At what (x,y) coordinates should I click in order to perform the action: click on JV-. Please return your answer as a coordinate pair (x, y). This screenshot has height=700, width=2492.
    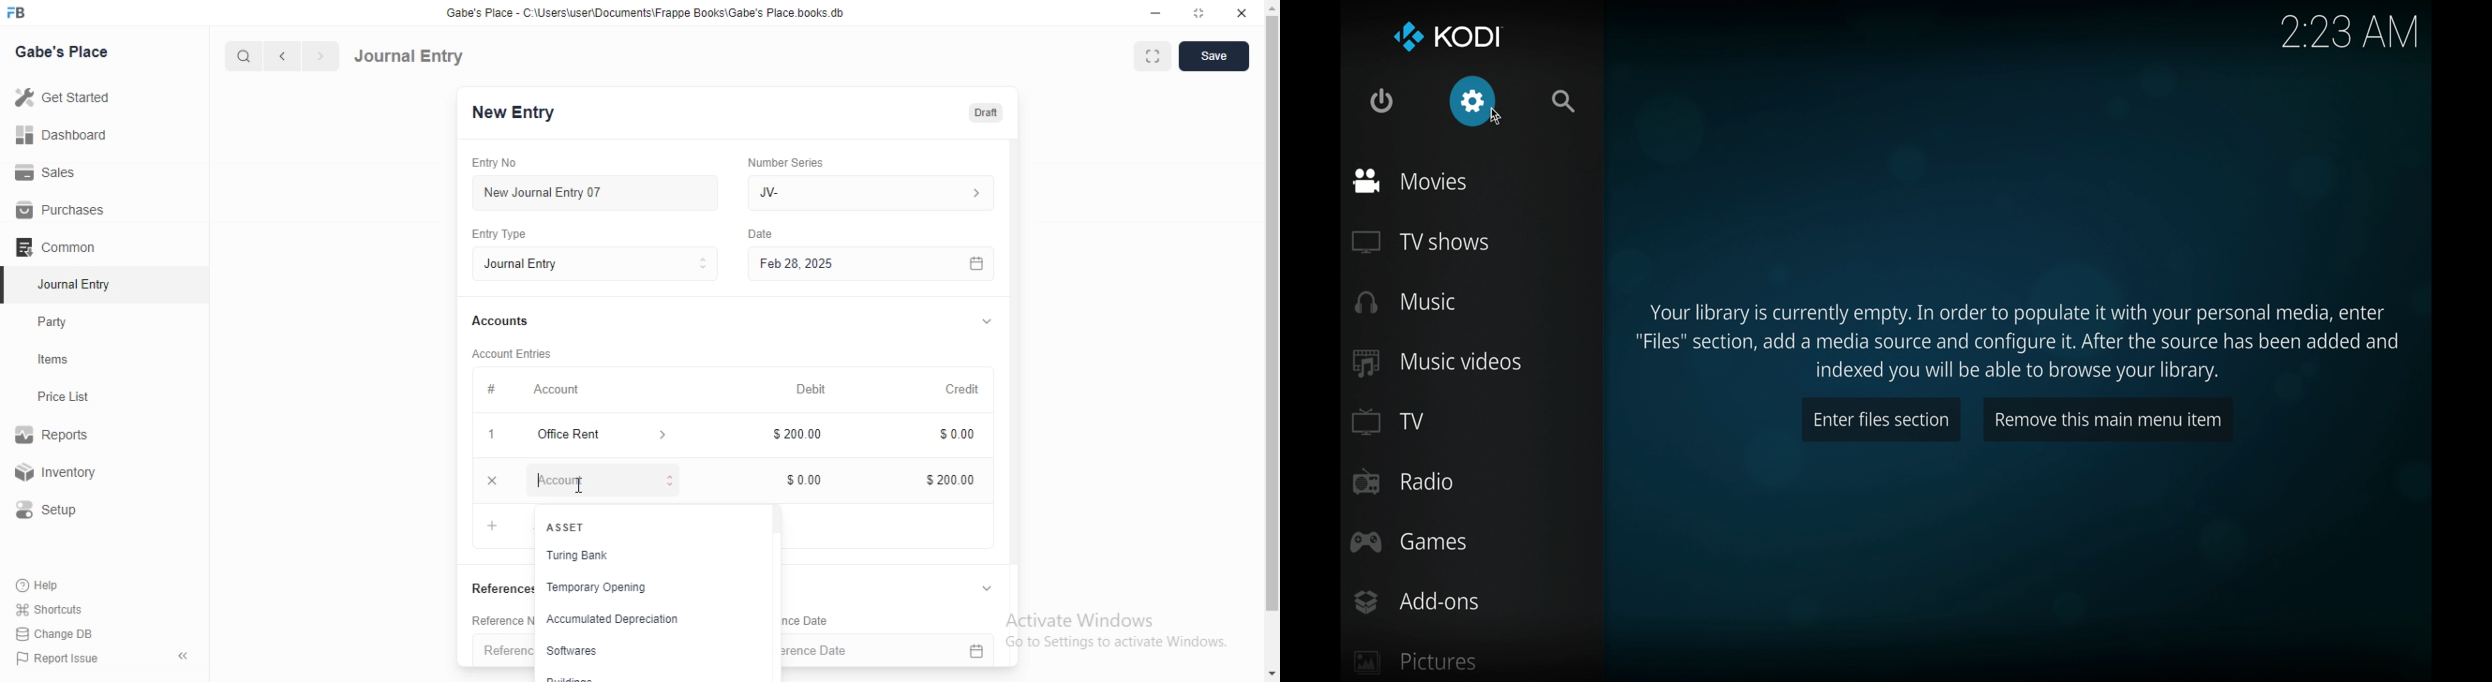
    Looking at the image, I should click on (883, 193).